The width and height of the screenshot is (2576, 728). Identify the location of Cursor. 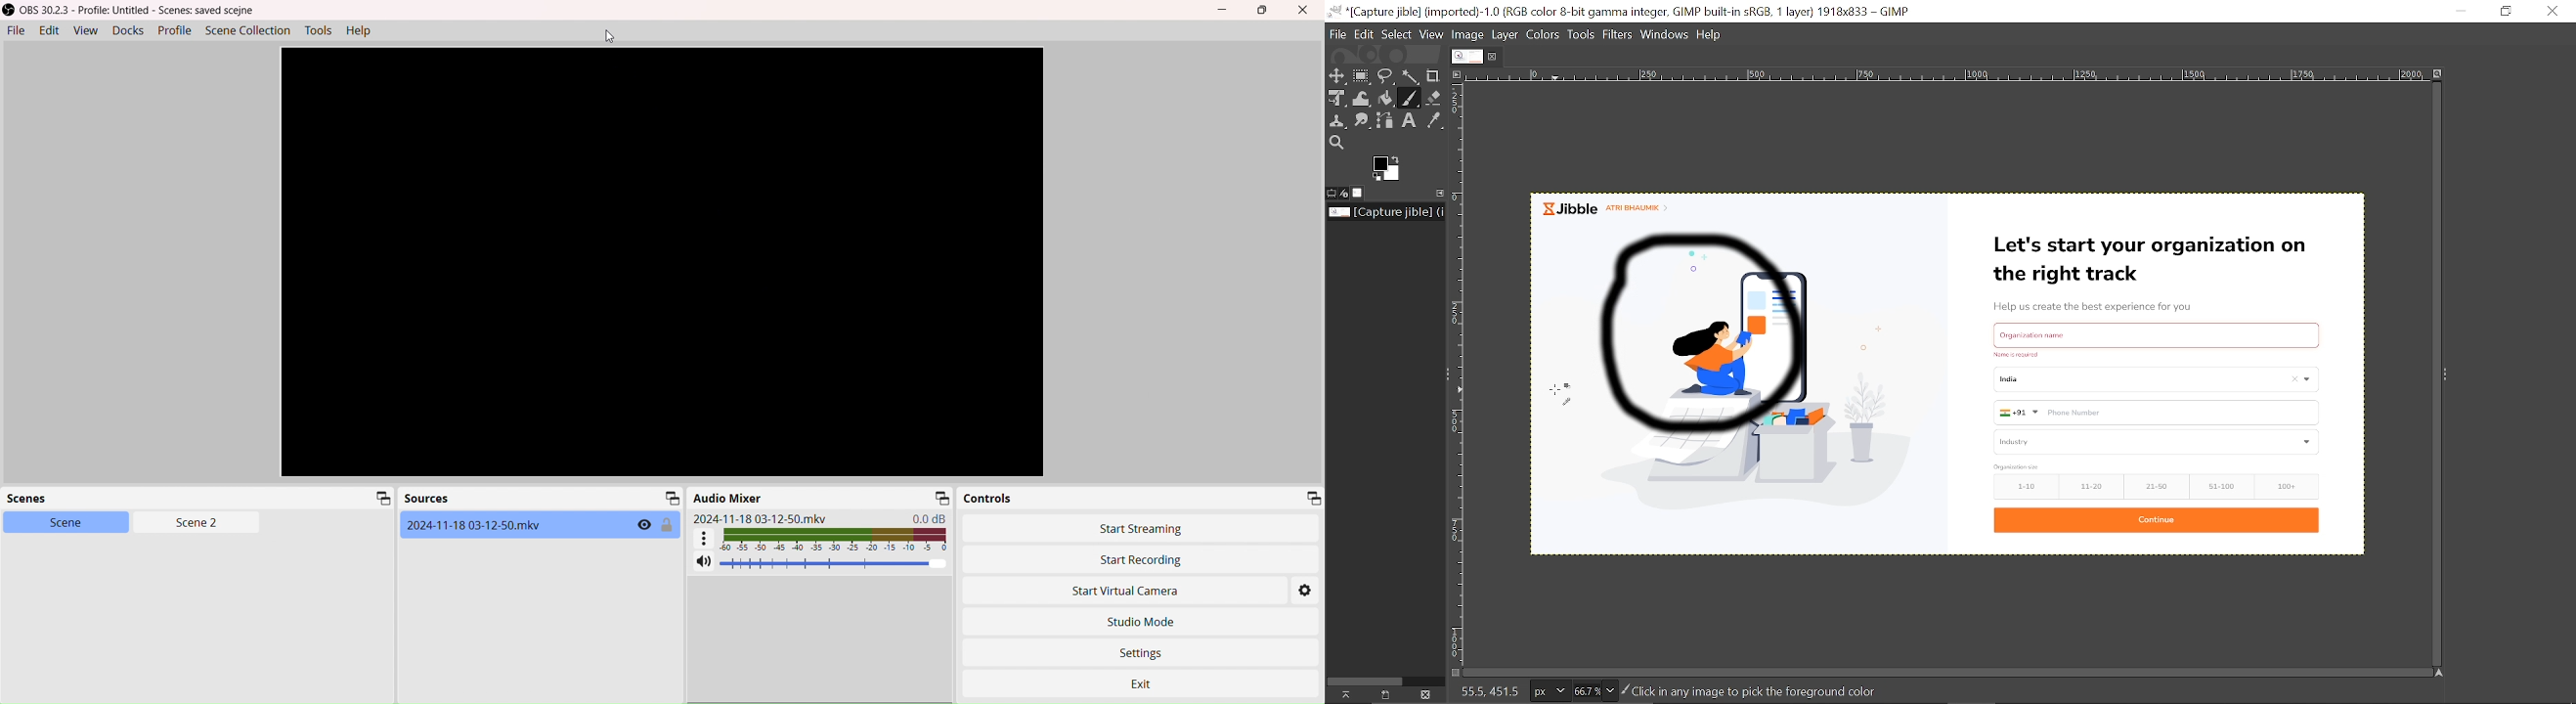
(1559, 393).